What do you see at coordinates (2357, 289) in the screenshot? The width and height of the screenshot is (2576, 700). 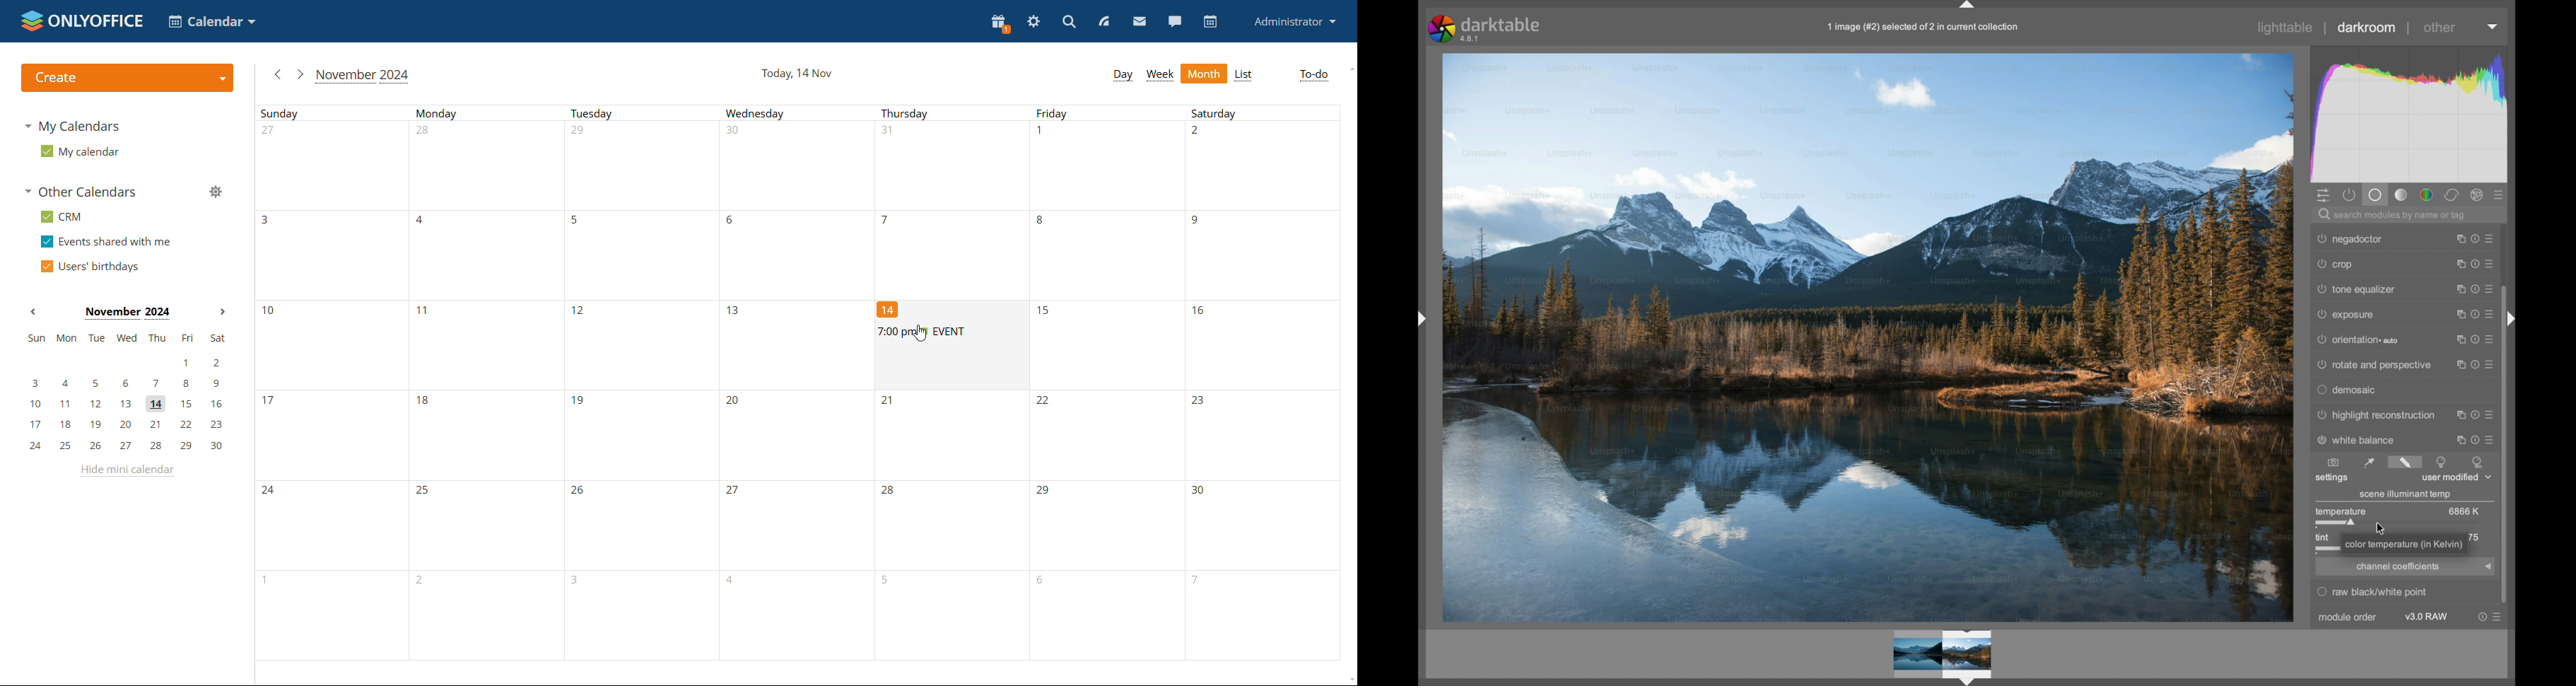 I see `tone equalizer` at bounding box center [2357, 289].